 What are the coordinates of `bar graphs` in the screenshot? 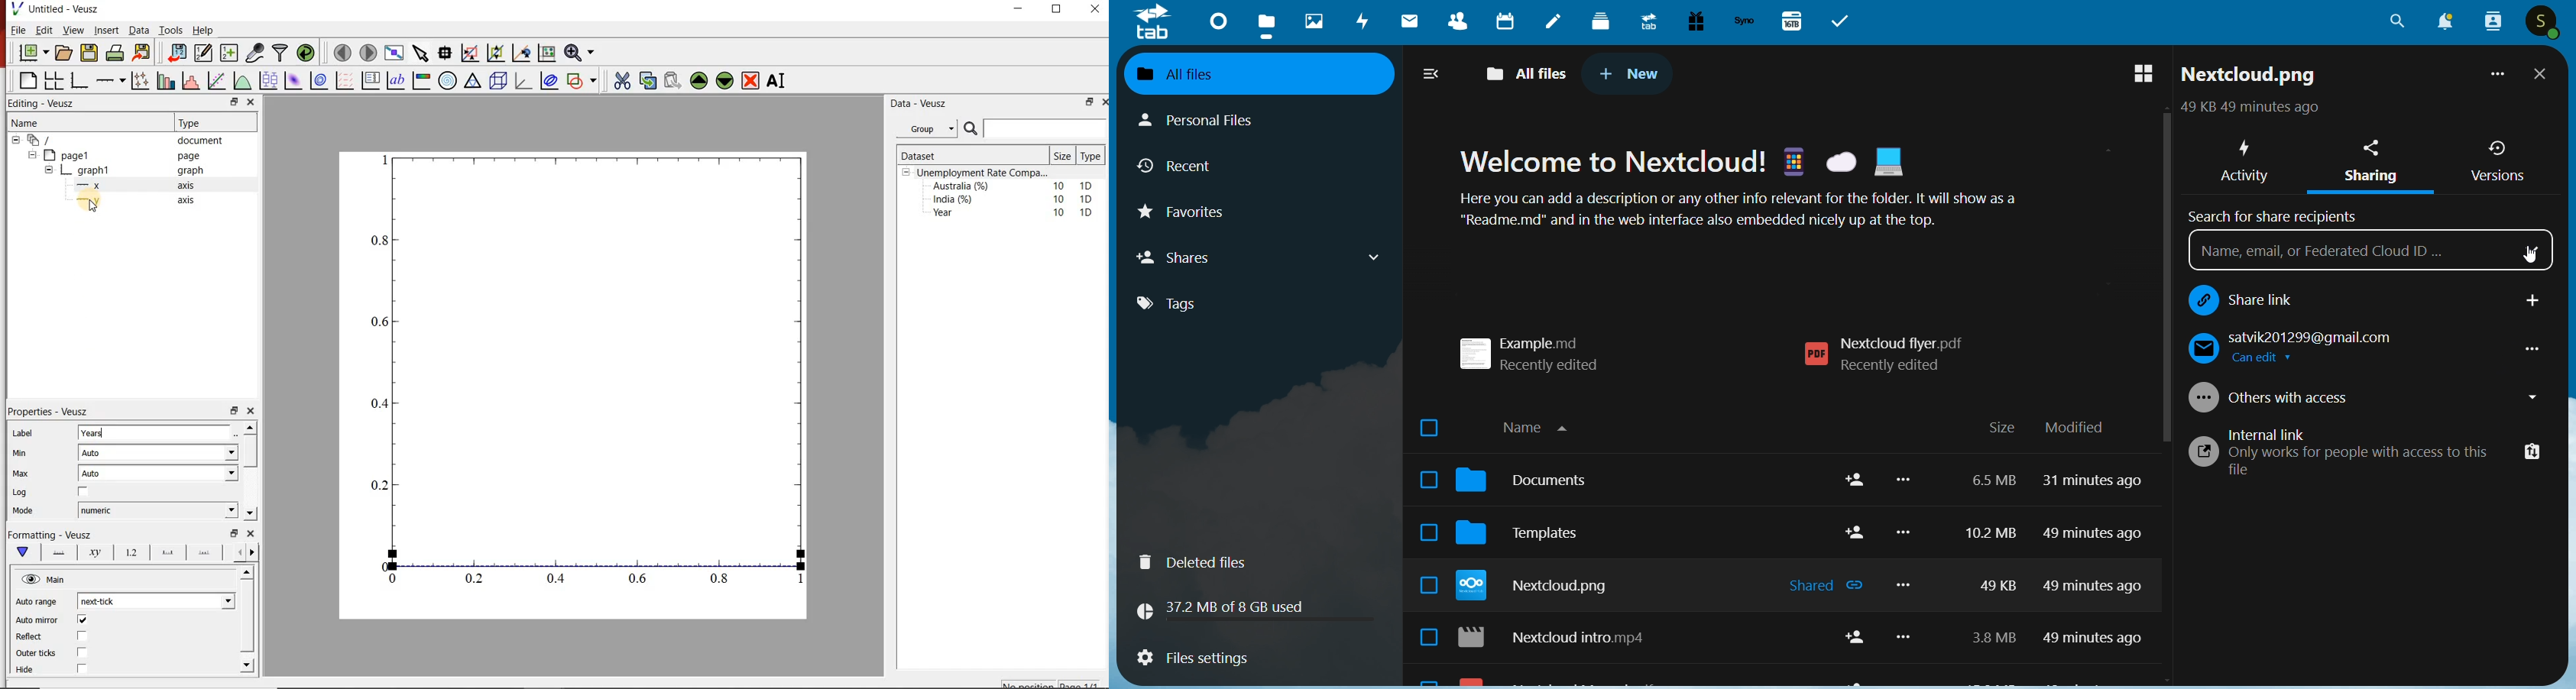 It's located at (164, 81).